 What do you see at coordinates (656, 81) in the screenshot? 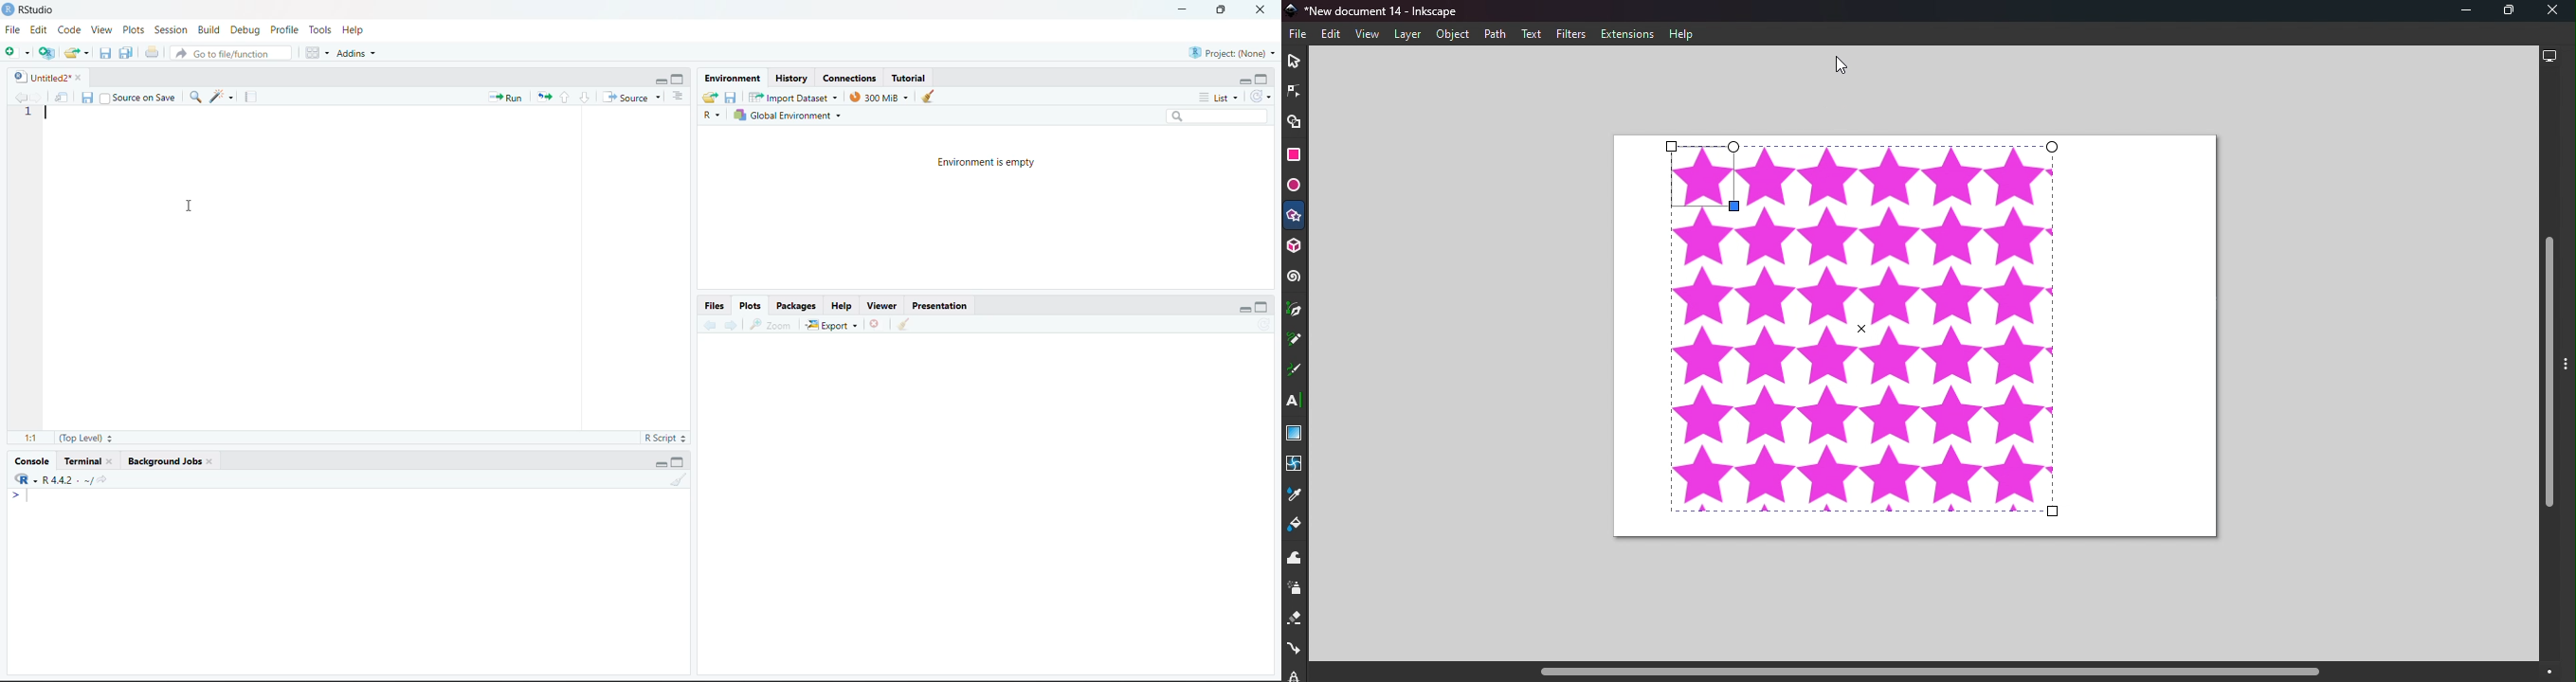
I see `hide r script` at bounding box center [656, 81].